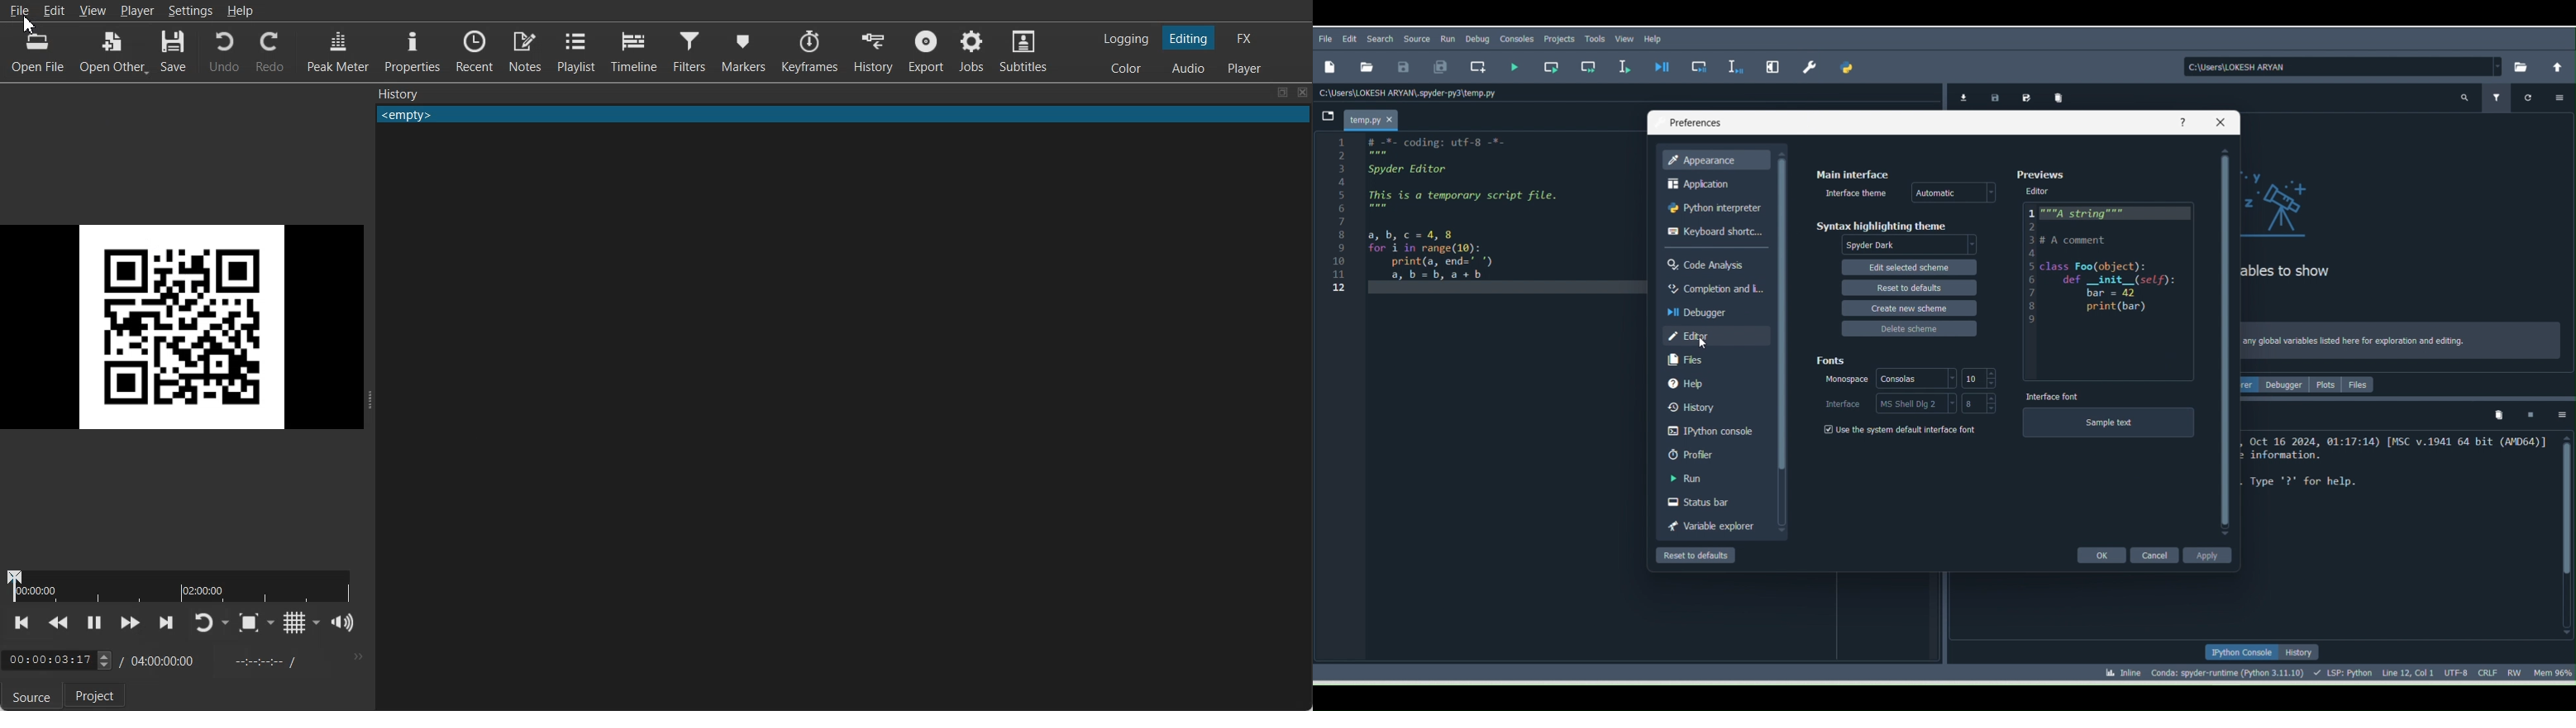  I want to click on Size, so click(1980, 403).